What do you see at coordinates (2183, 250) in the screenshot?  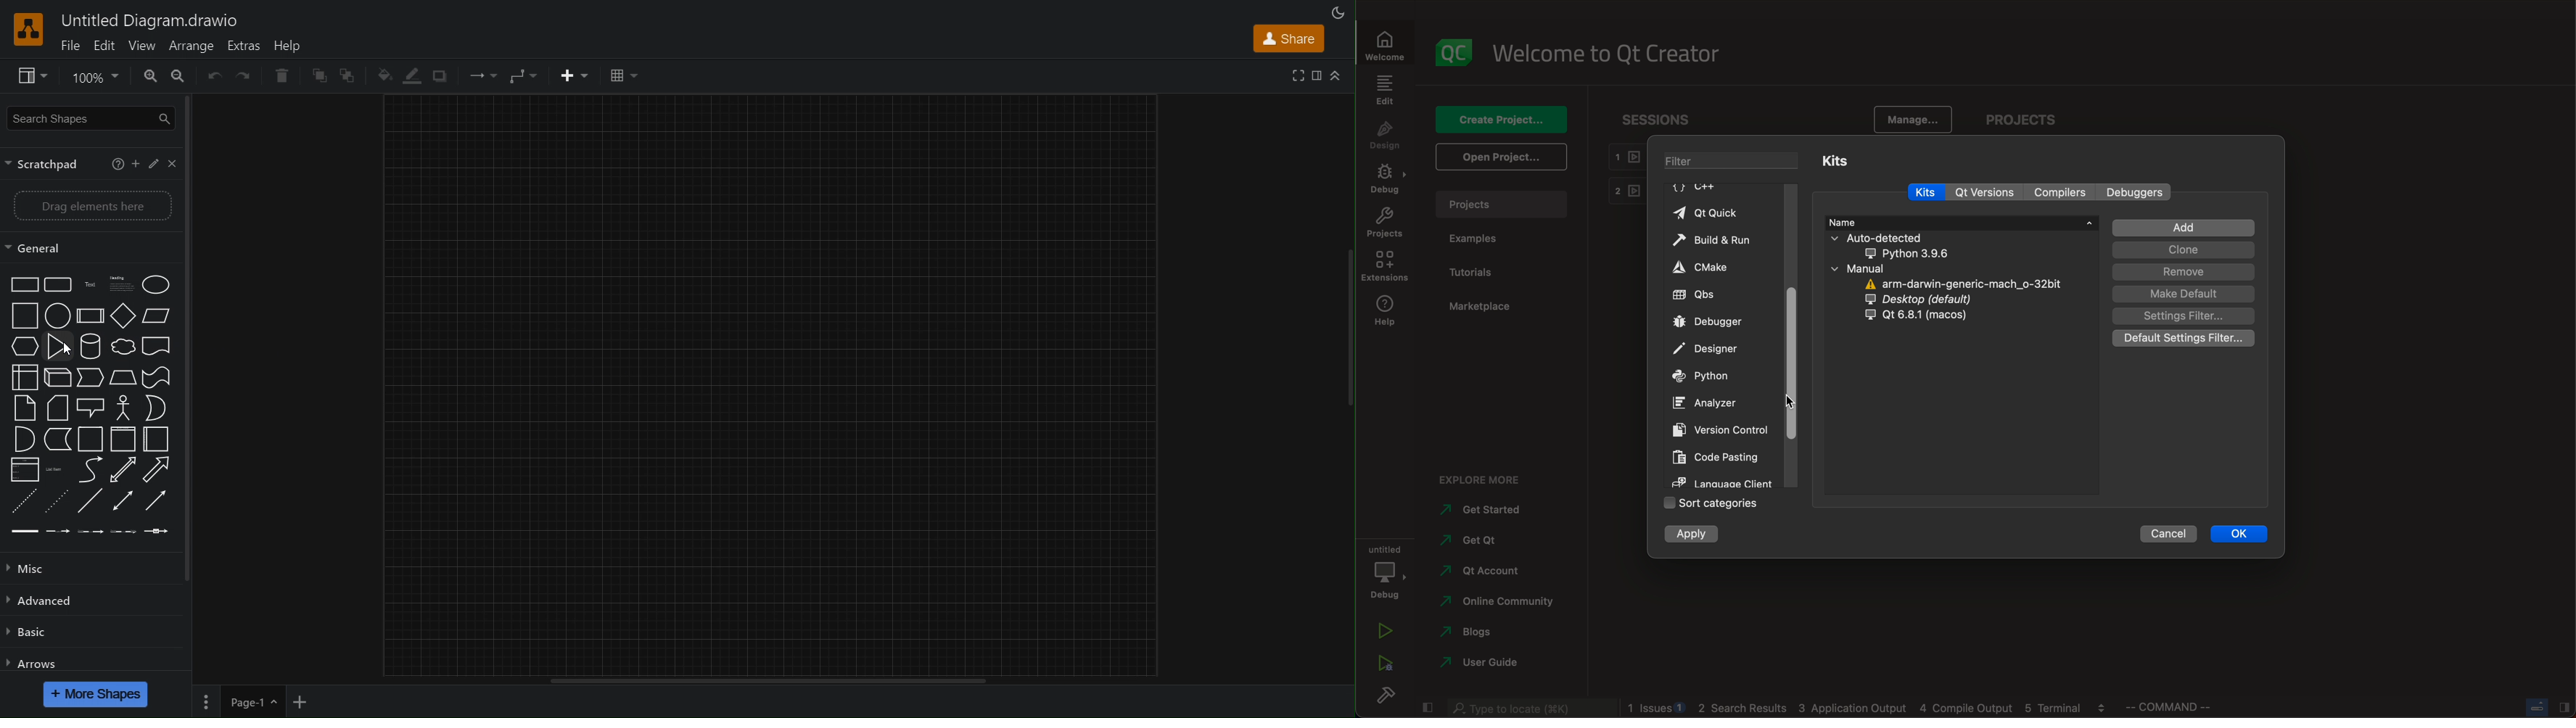 I see `clone` at bounding box center [2183, 250].